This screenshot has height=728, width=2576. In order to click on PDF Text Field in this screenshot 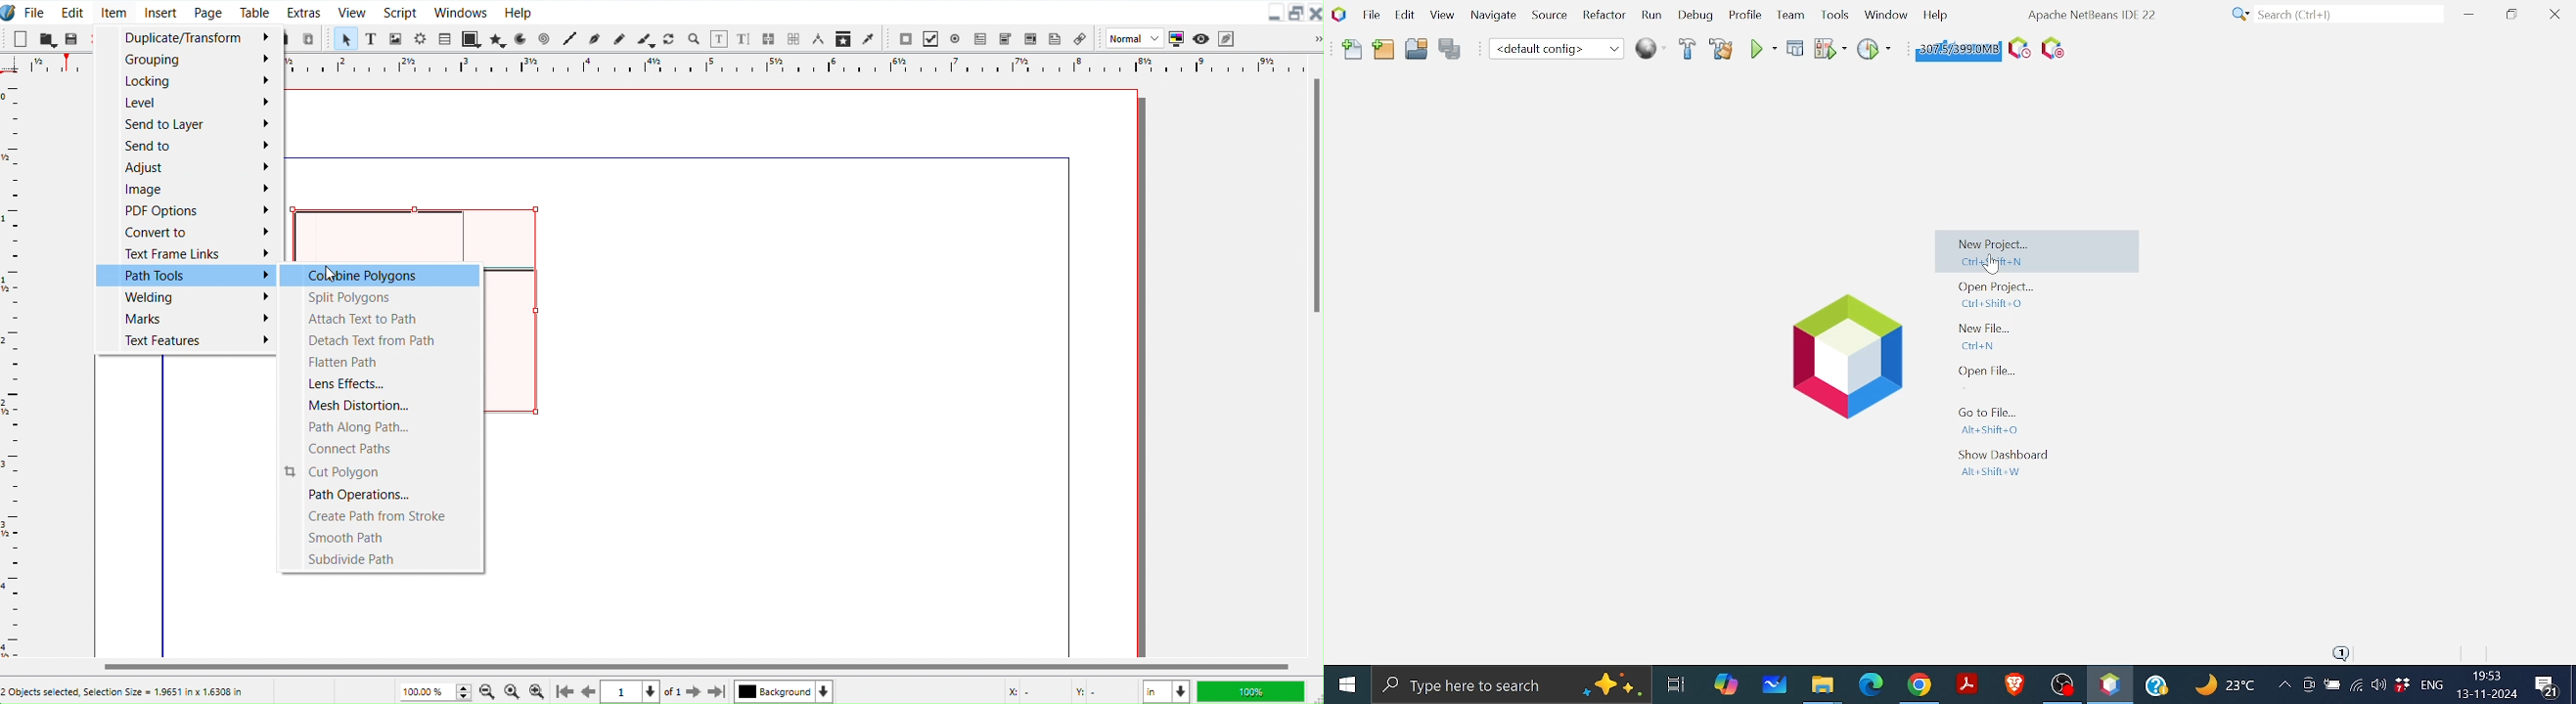, I will do `click(980, 38)`.